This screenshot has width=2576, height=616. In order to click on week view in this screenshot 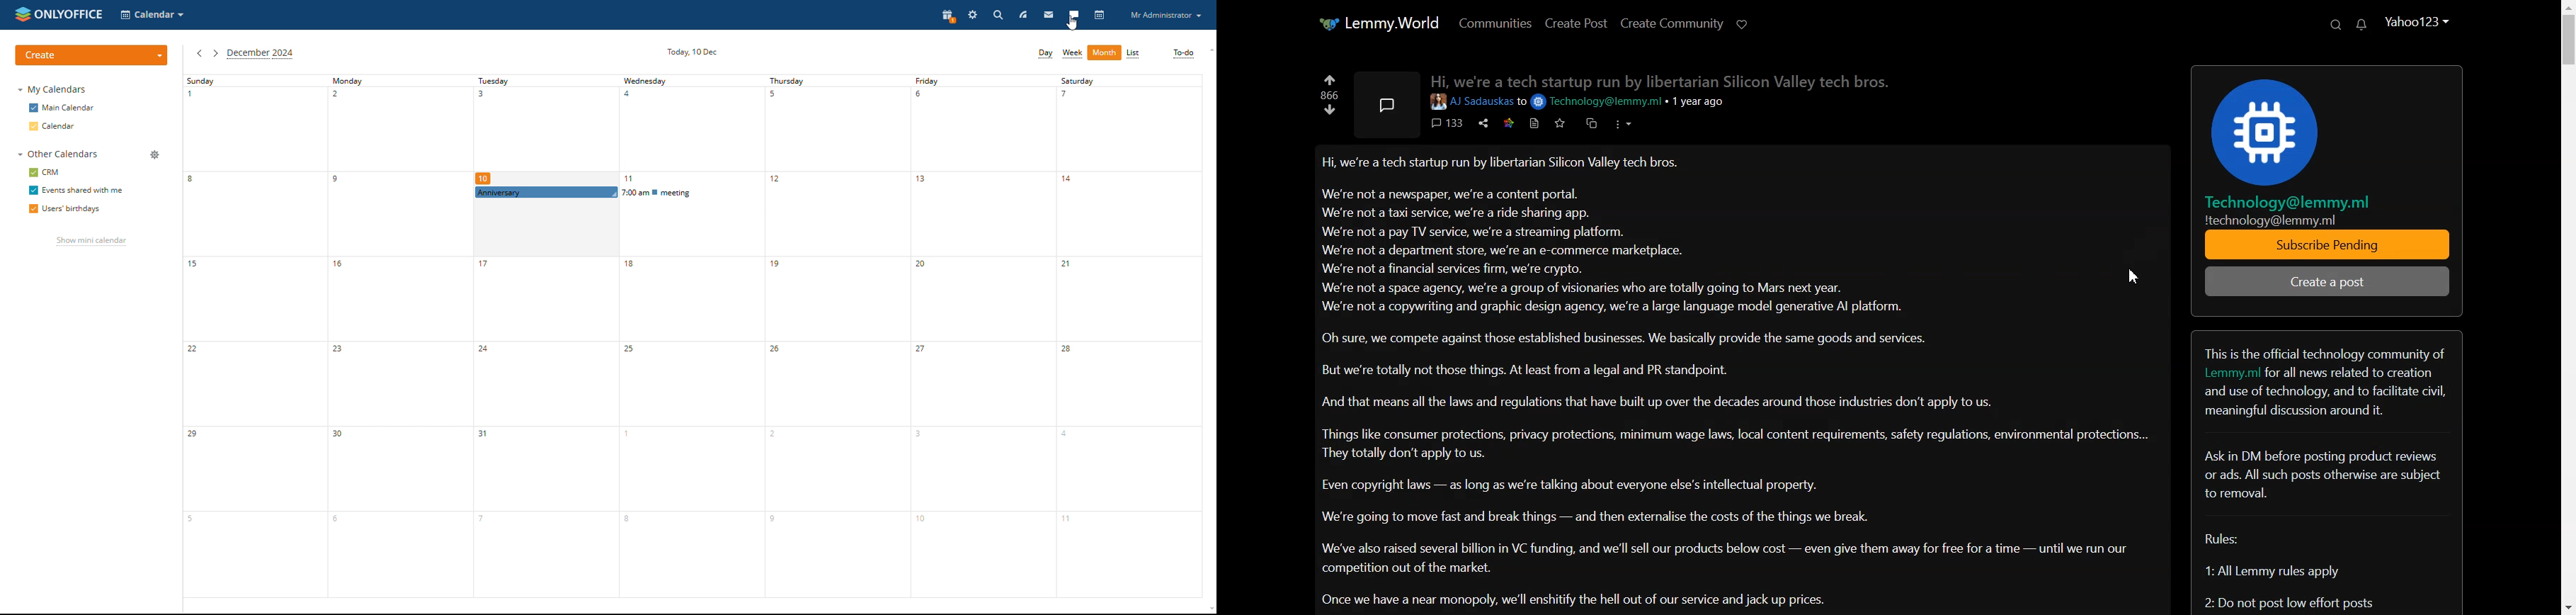, I will do `click(1072, 54)`.